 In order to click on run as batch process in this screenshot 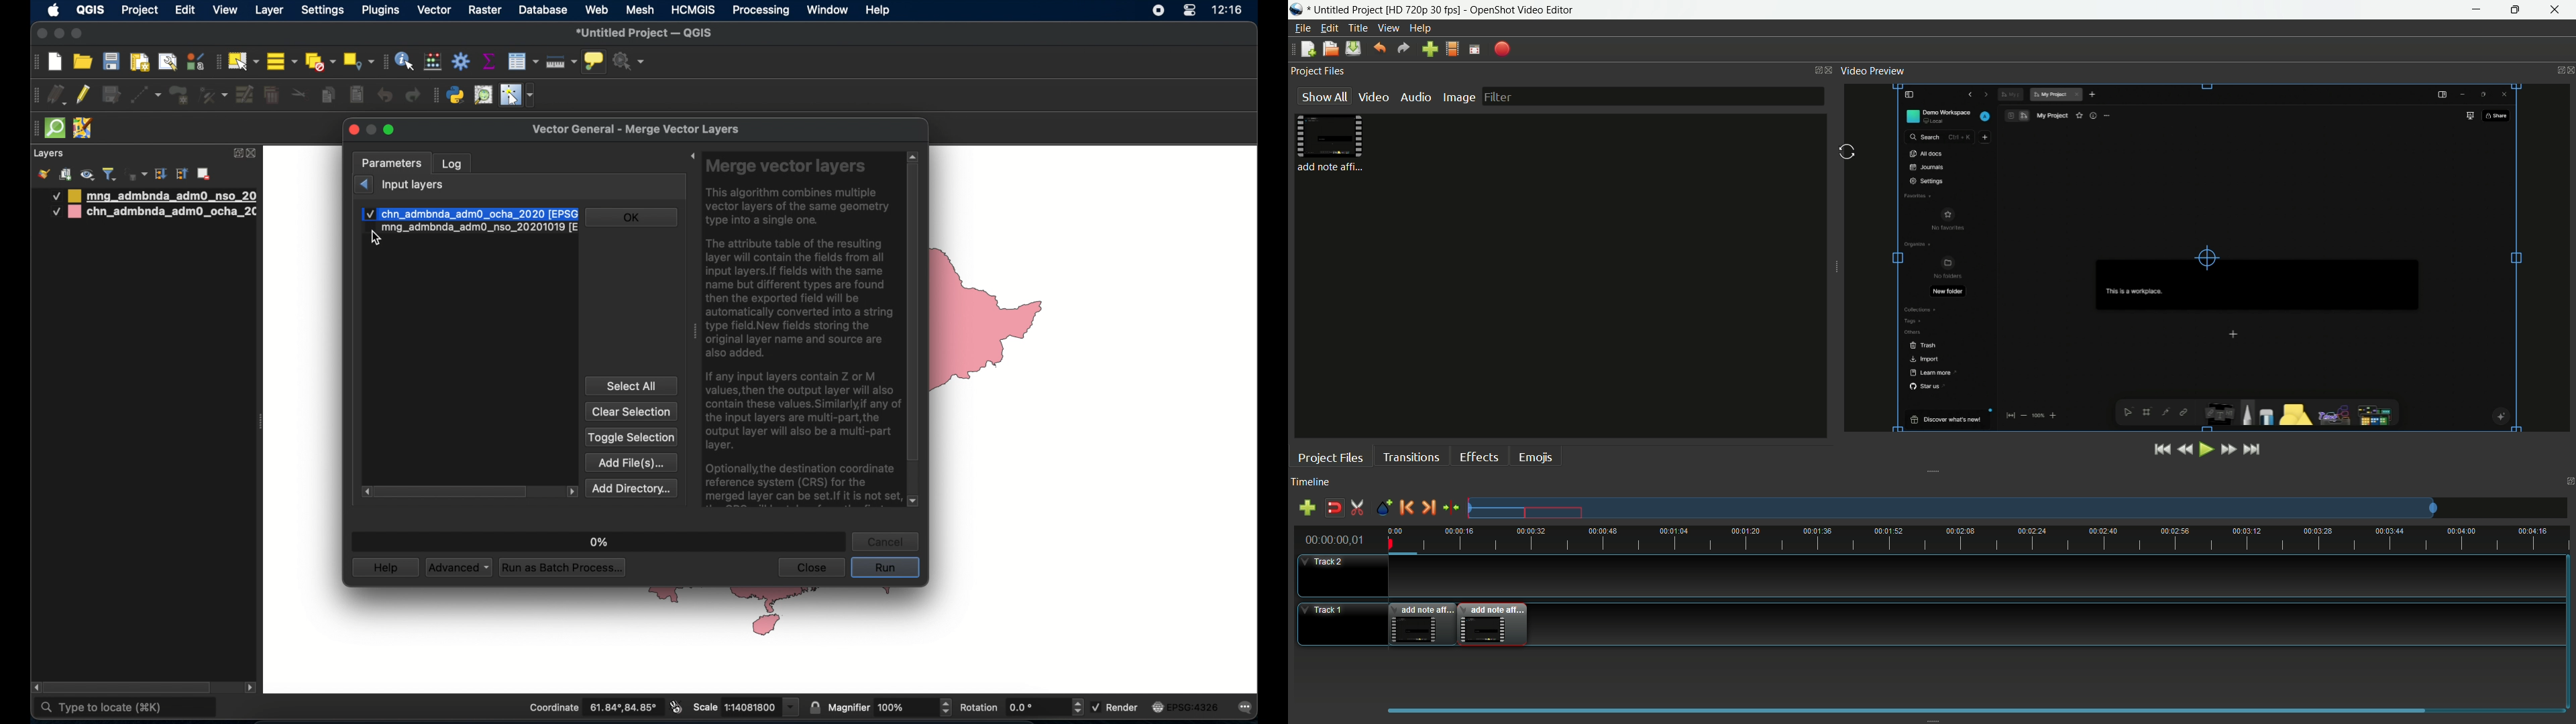, I will do `click(564, 568)`.